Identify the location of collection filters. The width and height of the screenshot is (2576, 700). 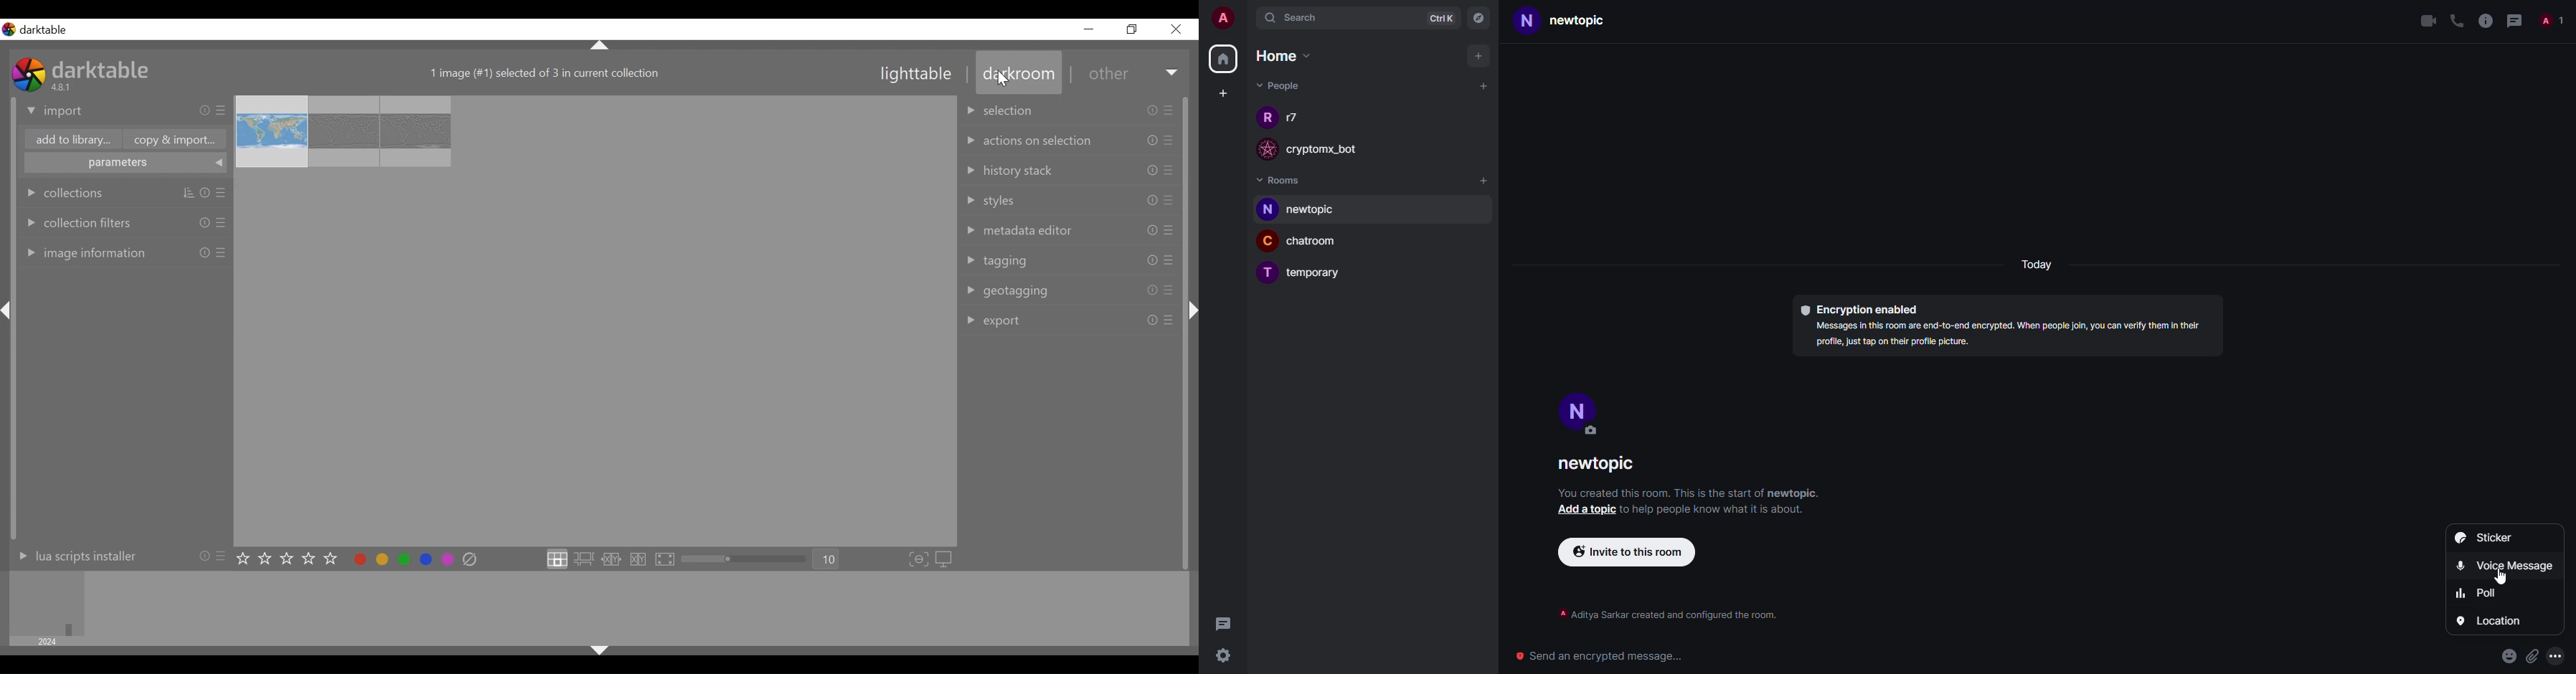
(122, 219).